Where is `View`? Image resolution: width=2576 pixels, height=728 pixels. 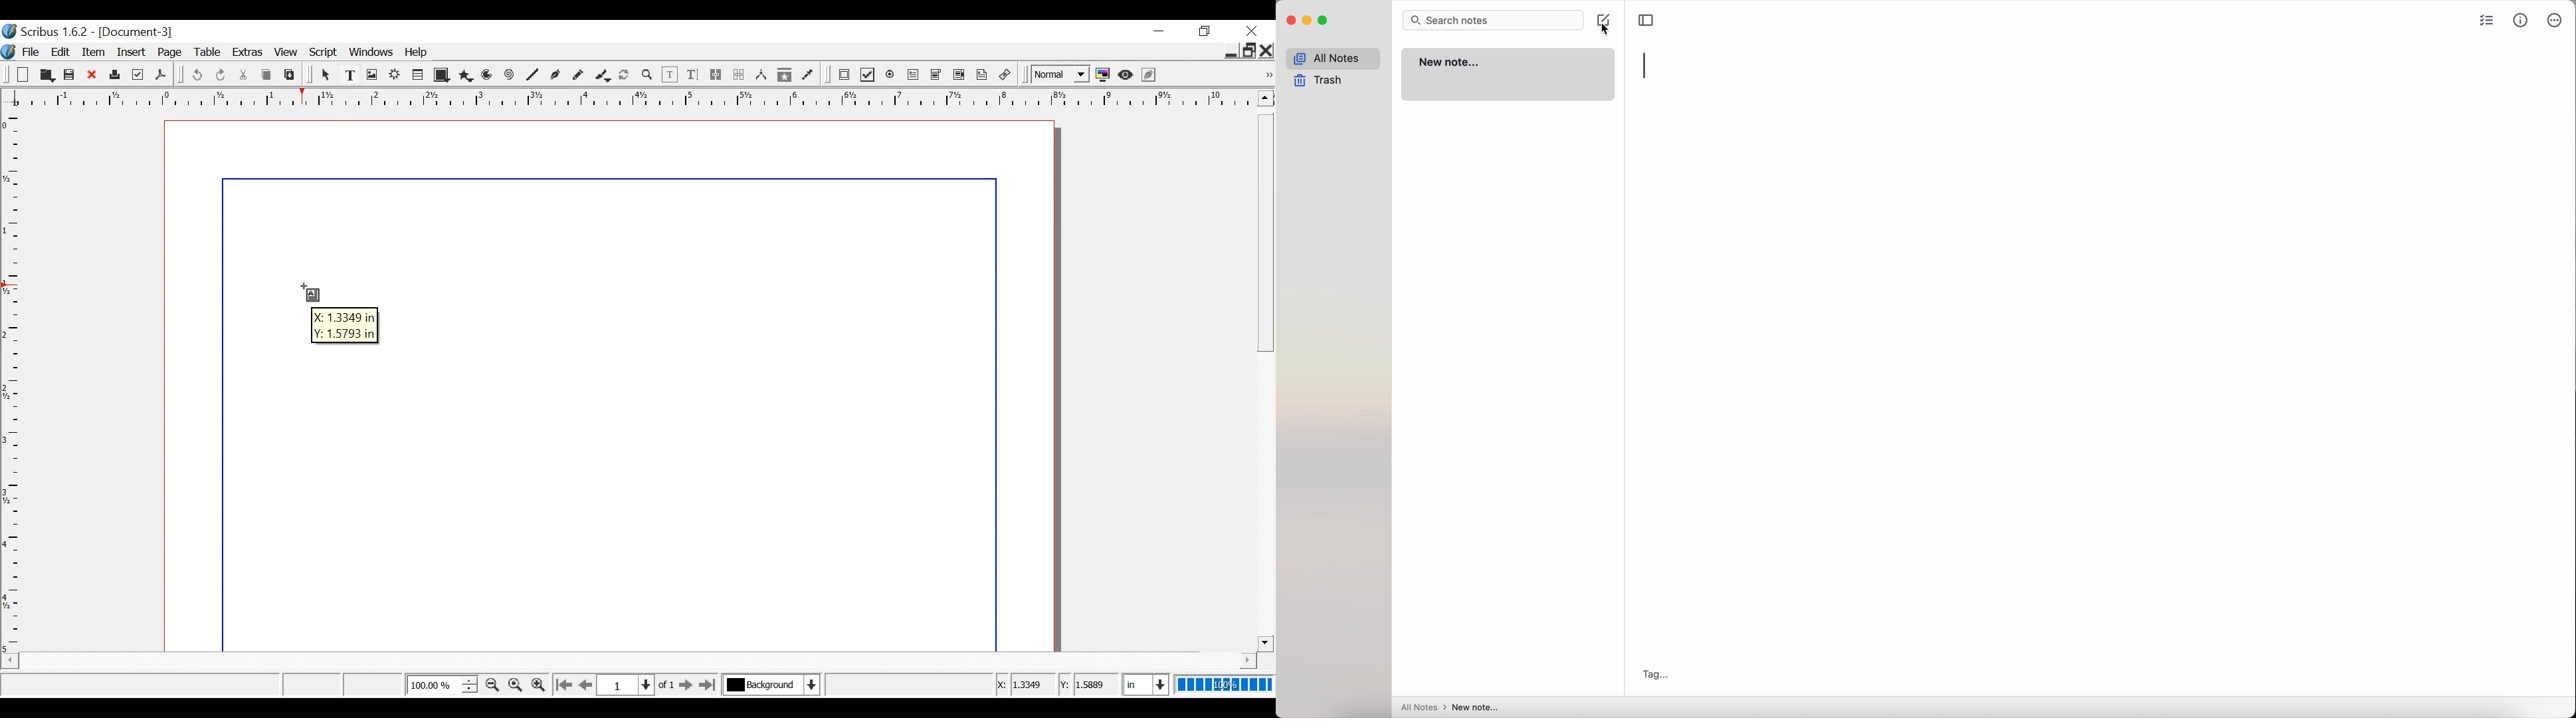
View is located at coordinates (286, 52).